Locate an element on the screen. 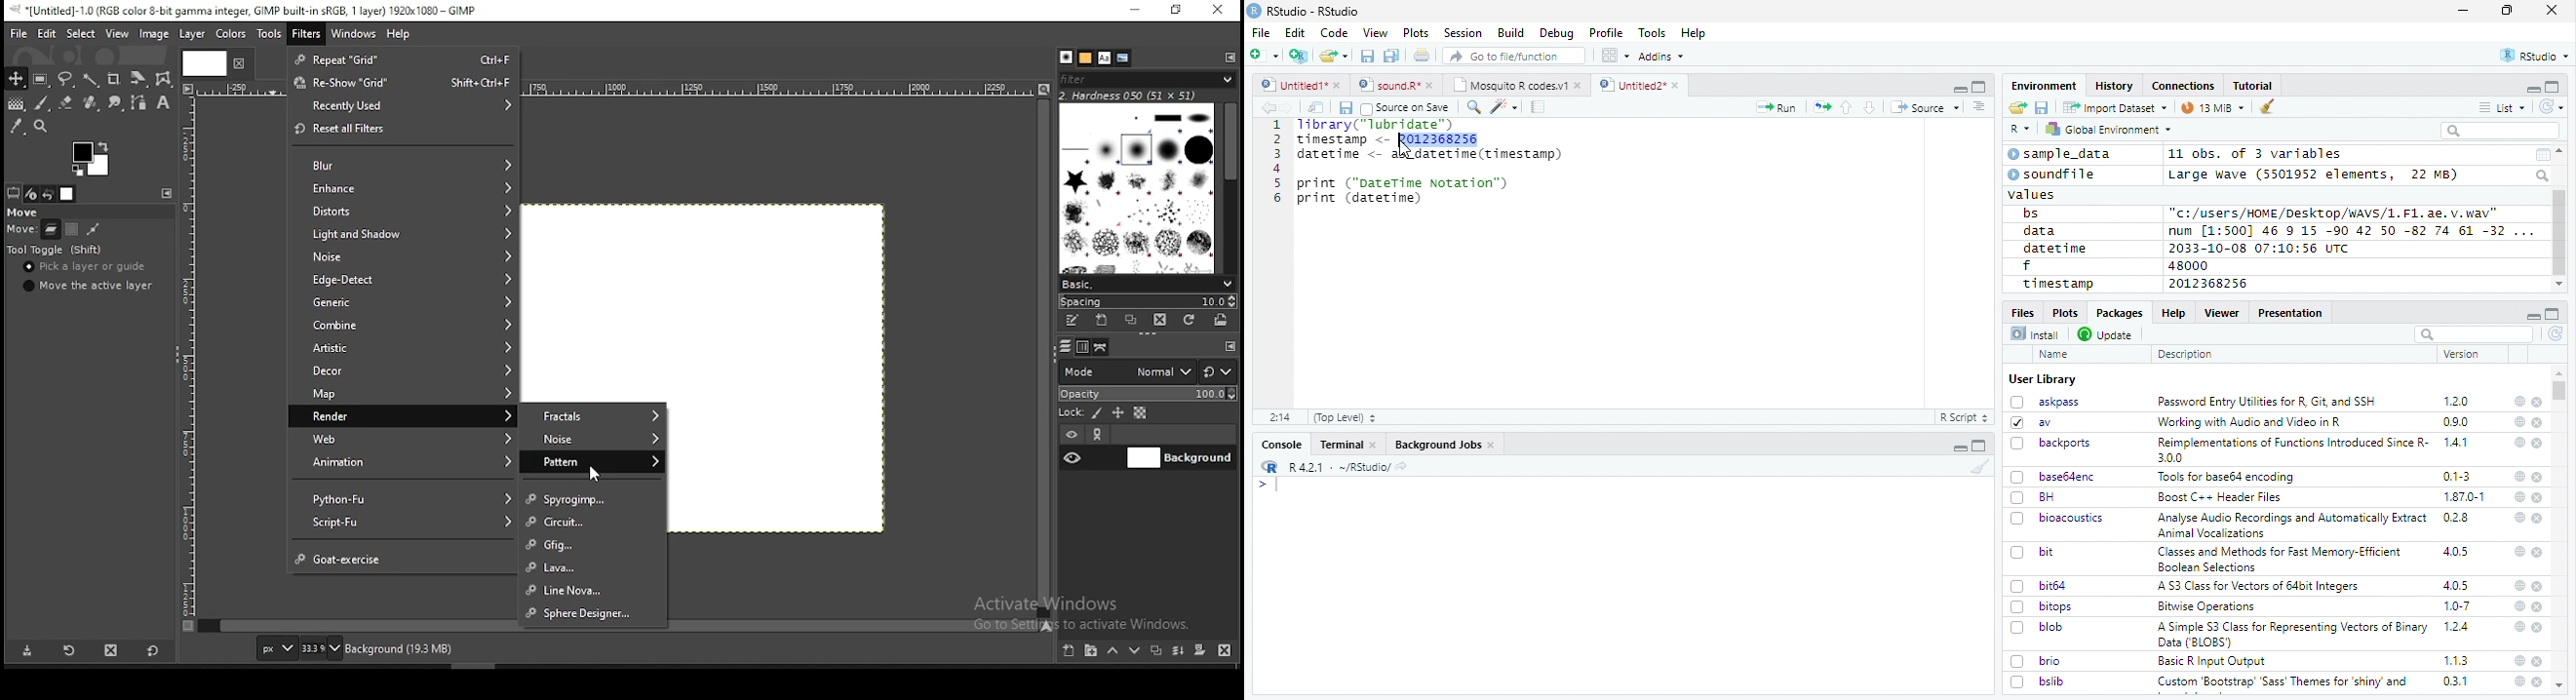 The height and width of the screenshot is (700, 2576). A S3 Class for Vectors of 64bit Integers is located at coordinates (2260, 587).